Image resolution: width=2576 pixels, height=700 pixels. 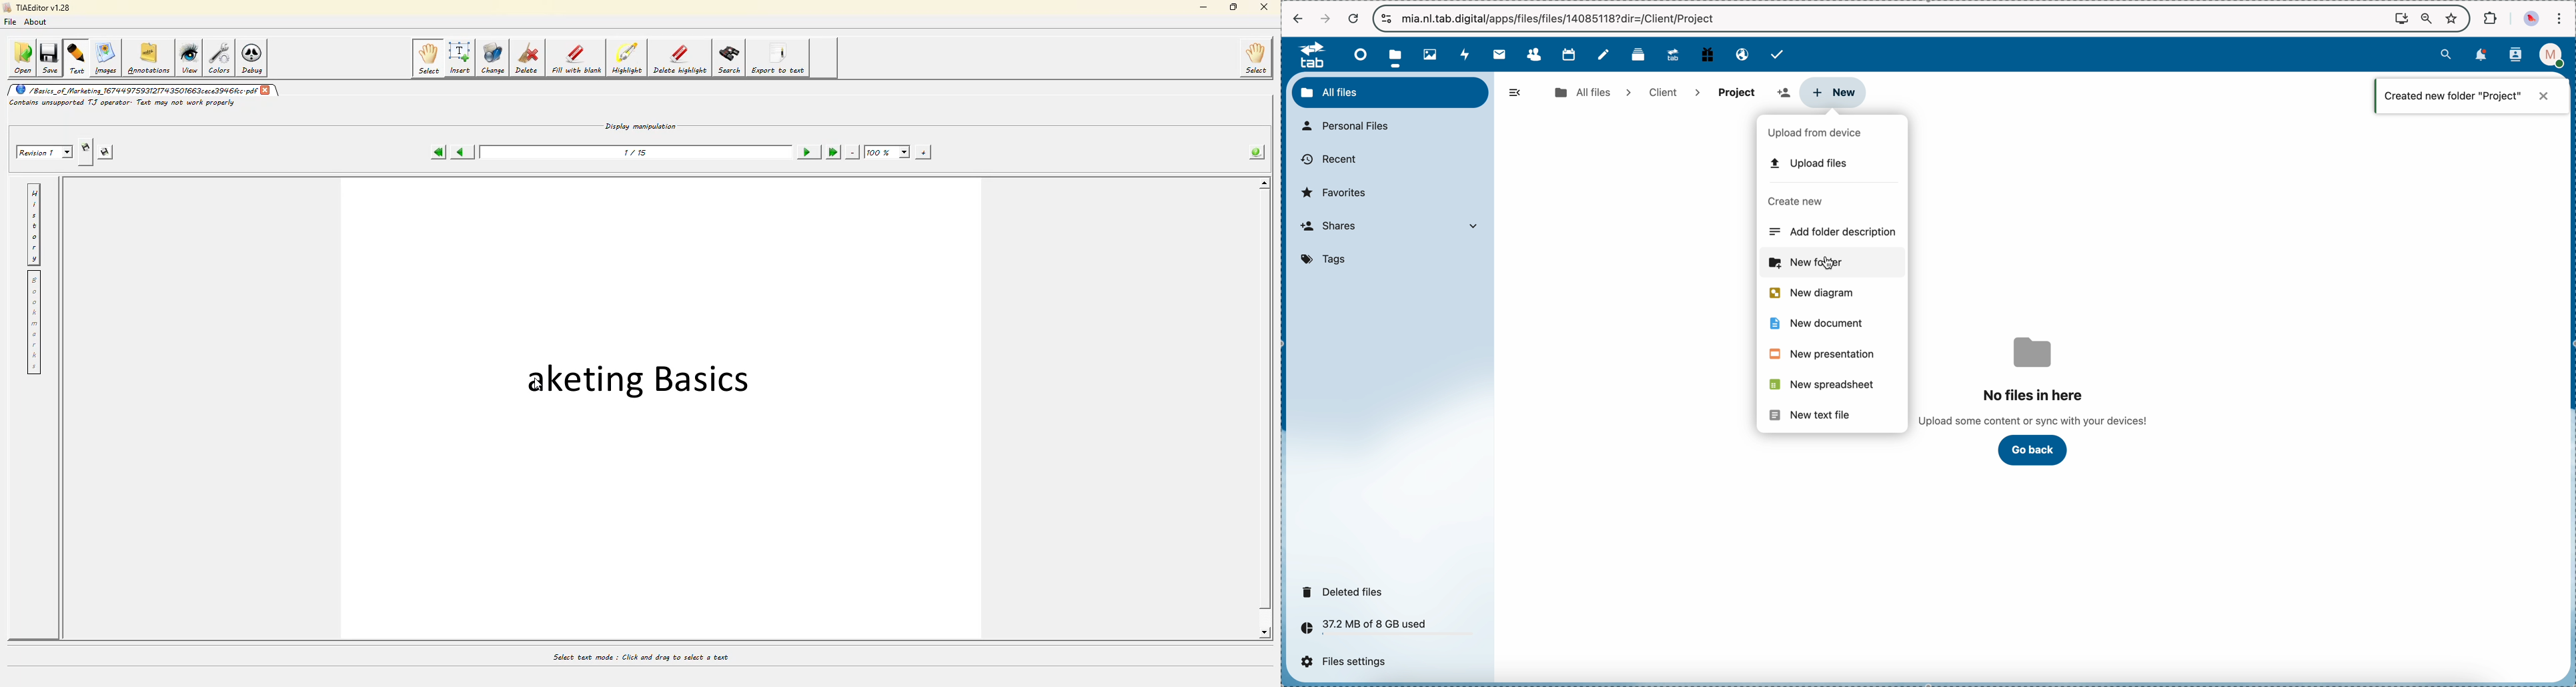 What do you see at coordinates (681, 59) in the screenshot?
I see `delete highlight` at bounding box center [681, 59].